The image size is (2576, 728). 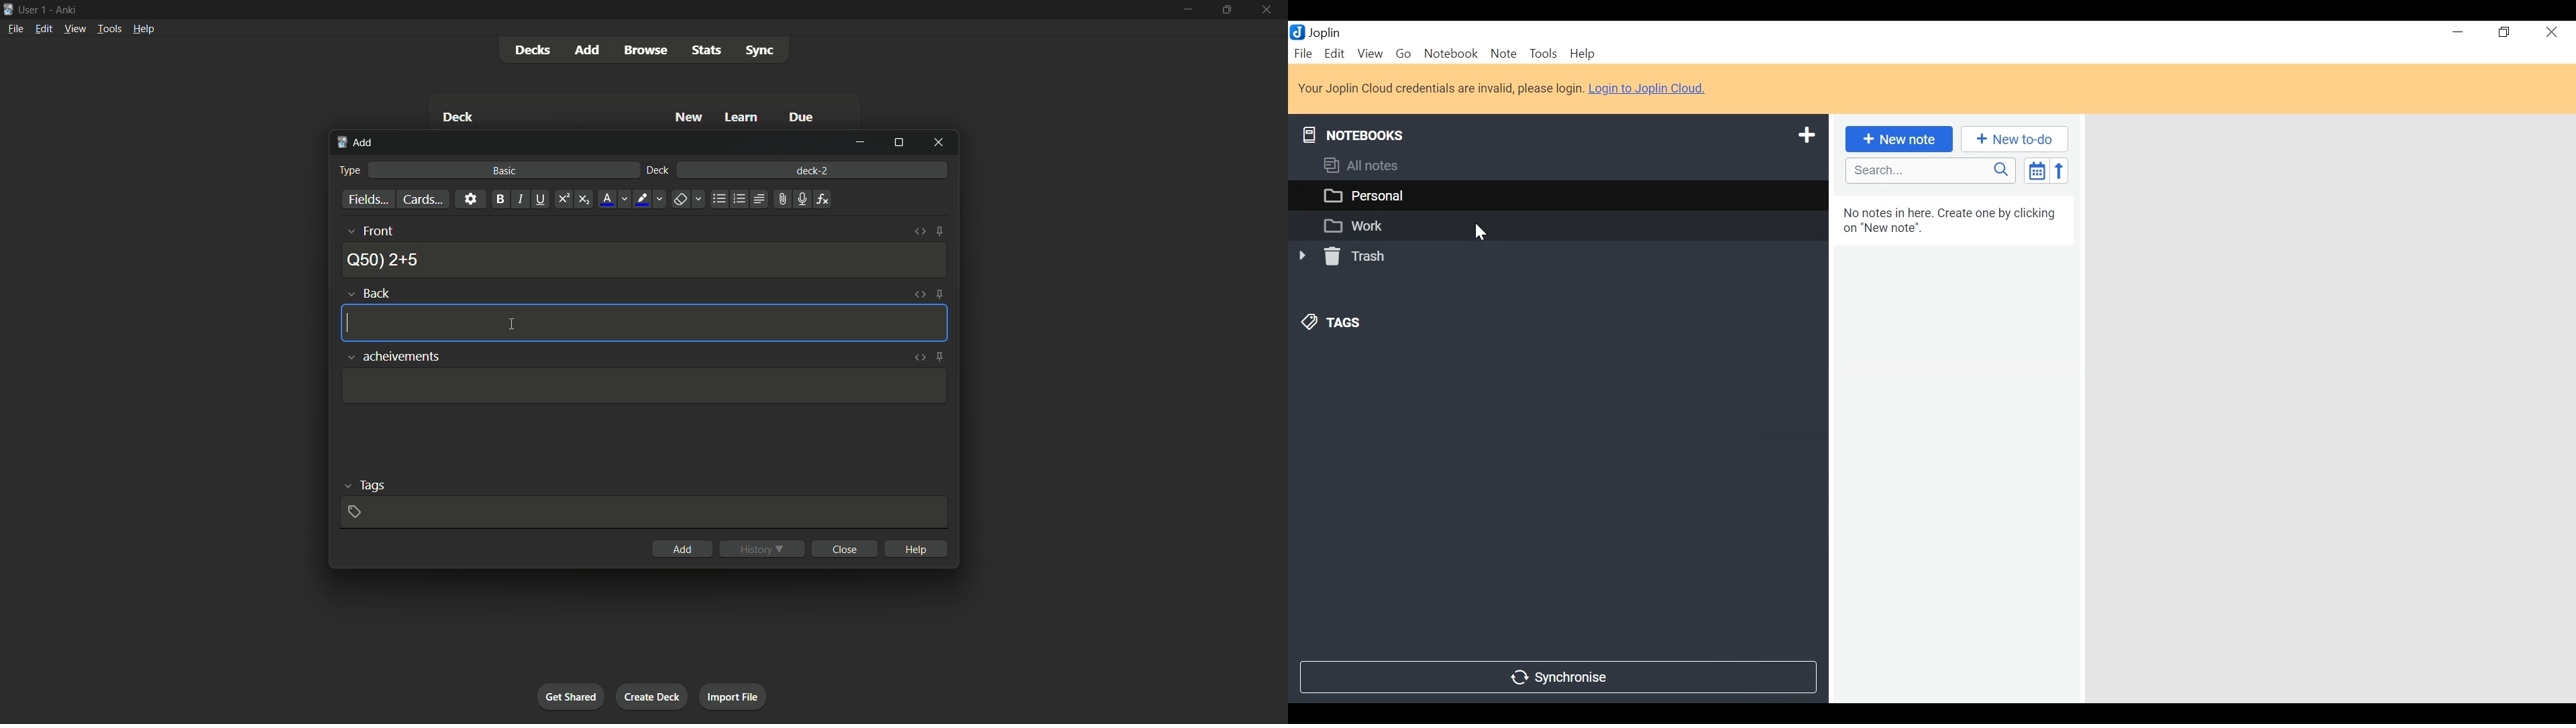 What do you see at coordinates (392, 357) in the screenshot?
I see `achievements` at bounding box center [392, 357].